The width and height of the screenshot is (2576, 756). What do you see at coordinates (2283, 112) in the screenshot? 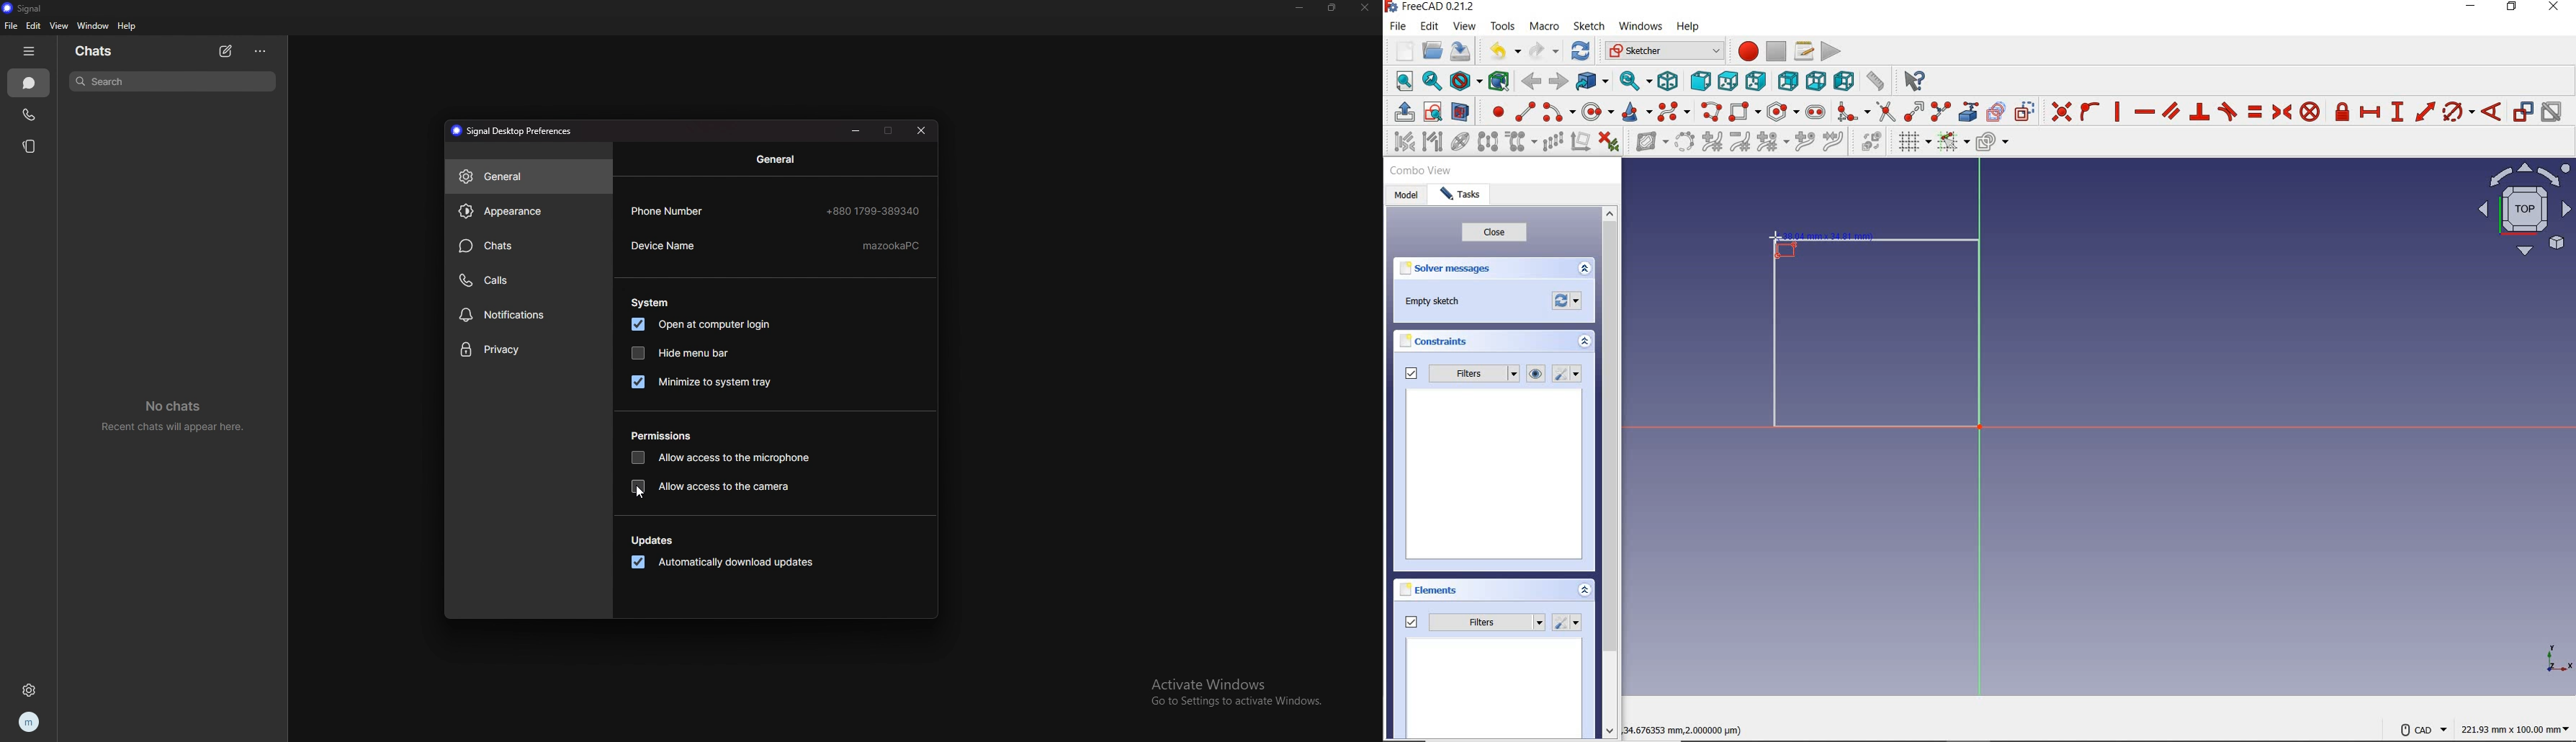
I see `constrain symmetrical` at bounding box center [2283, 112].